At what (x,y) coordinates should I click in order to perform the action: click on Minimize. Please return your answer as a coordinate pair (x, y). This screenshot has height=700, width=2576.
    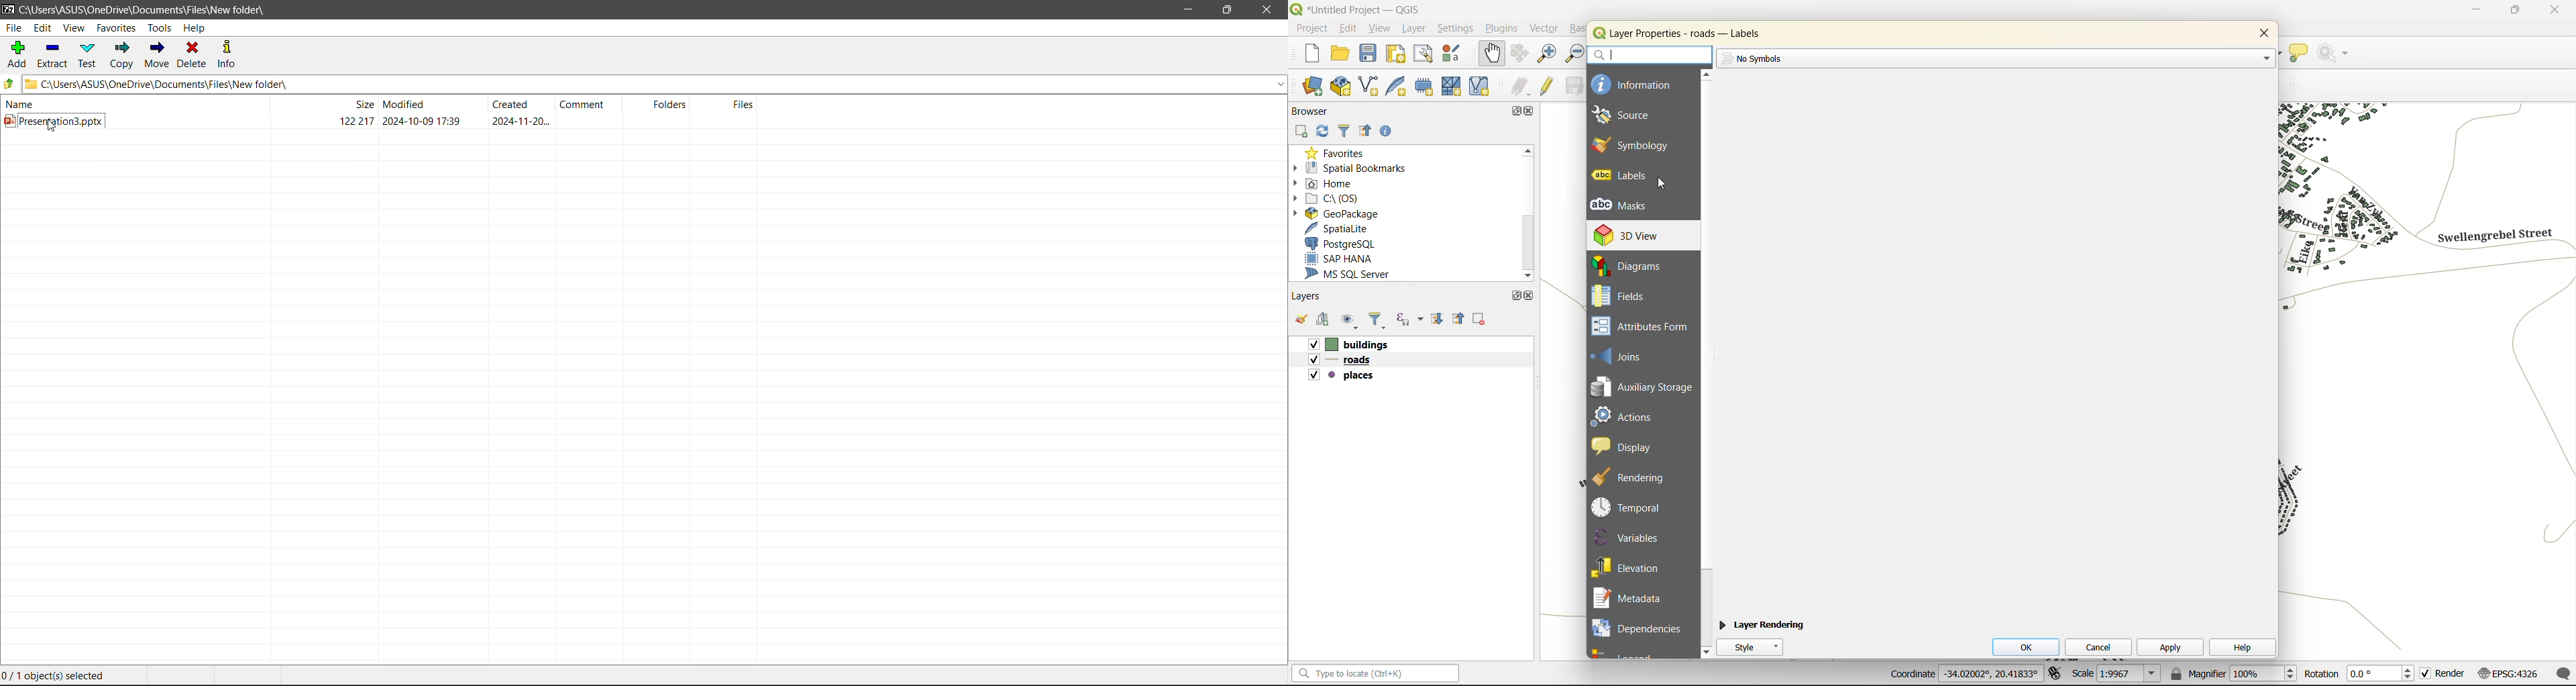
    Looking at the image, I should click on (1187, 10).